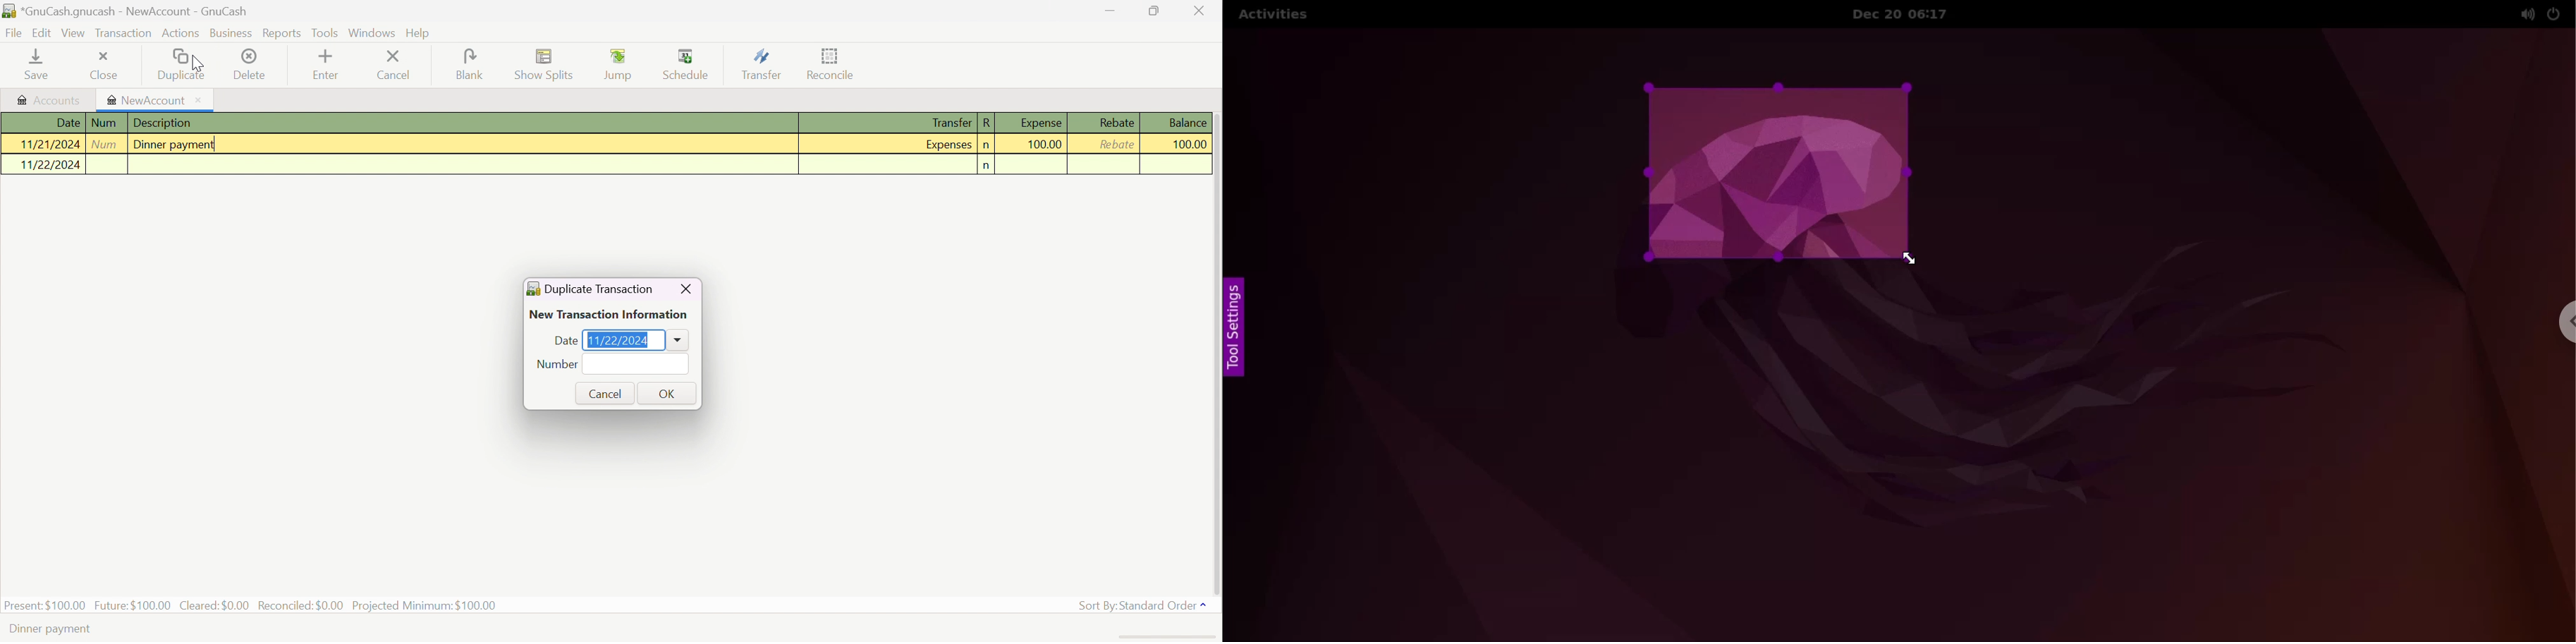 This screenshot has height=644, width=2576. What do you see at coordinates (32, 66) in the screenshot?
I see `Save` at bounding box center [32, 66].